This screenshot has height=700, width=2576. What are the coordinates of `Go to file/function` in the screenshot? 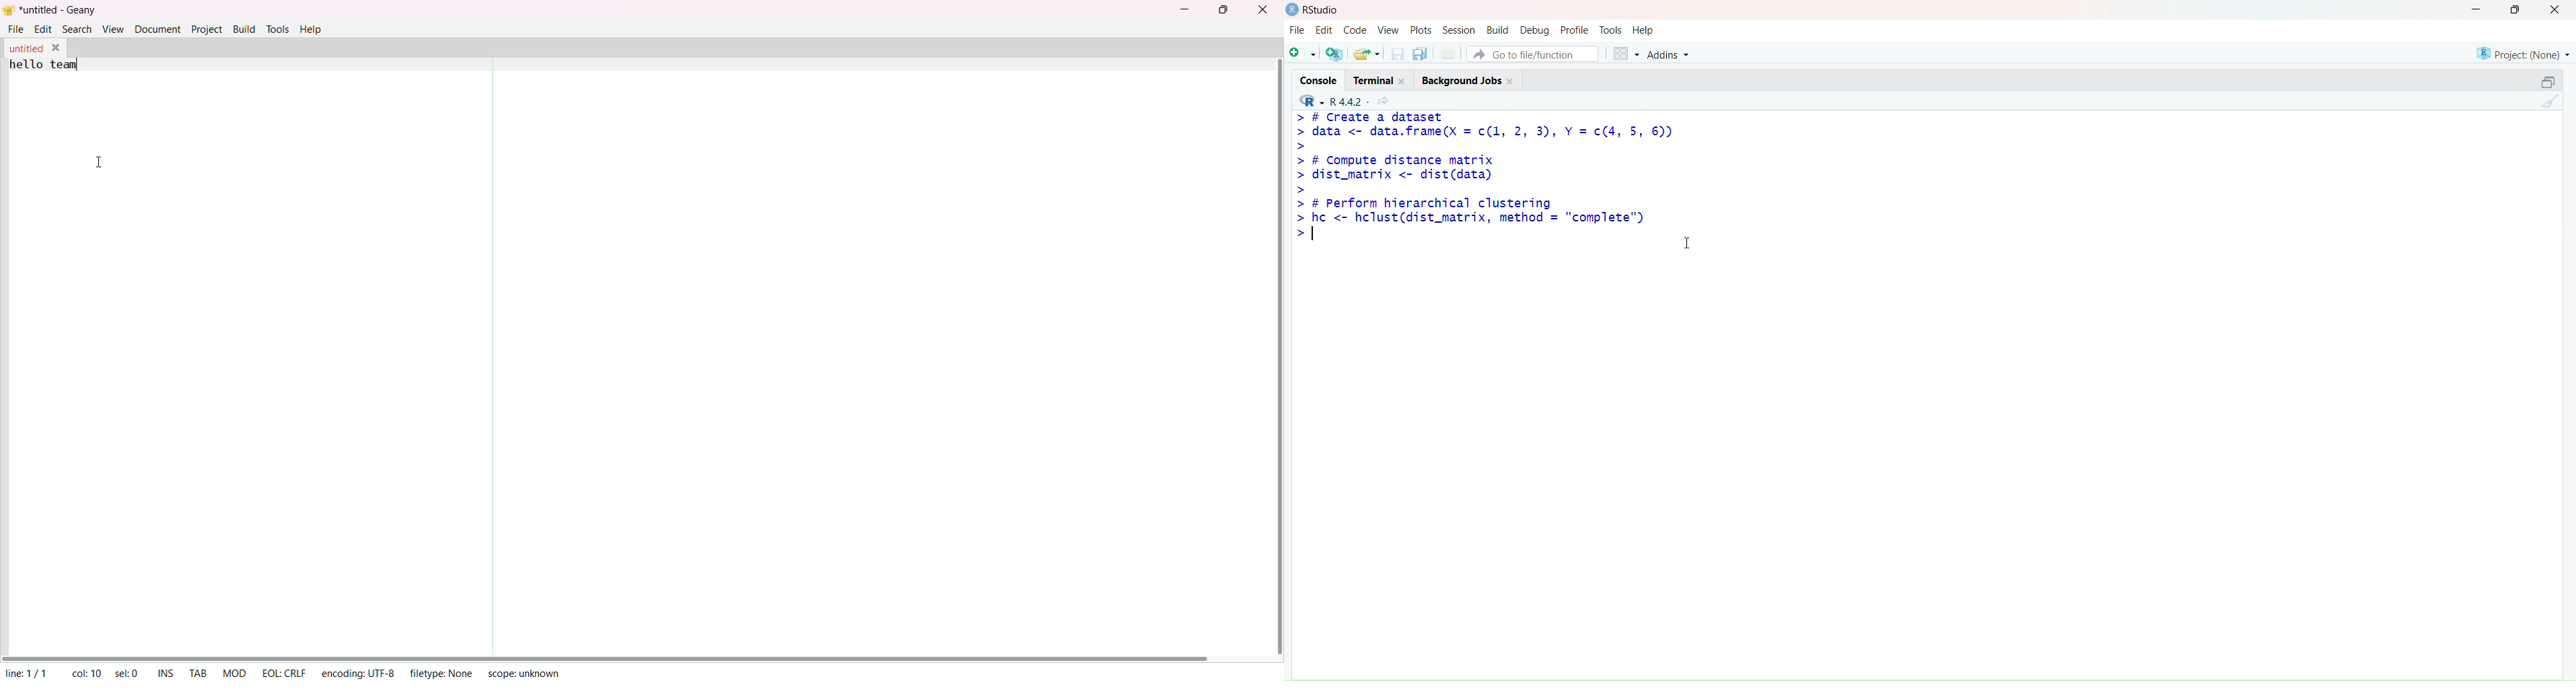 It's located at (1537, 52).